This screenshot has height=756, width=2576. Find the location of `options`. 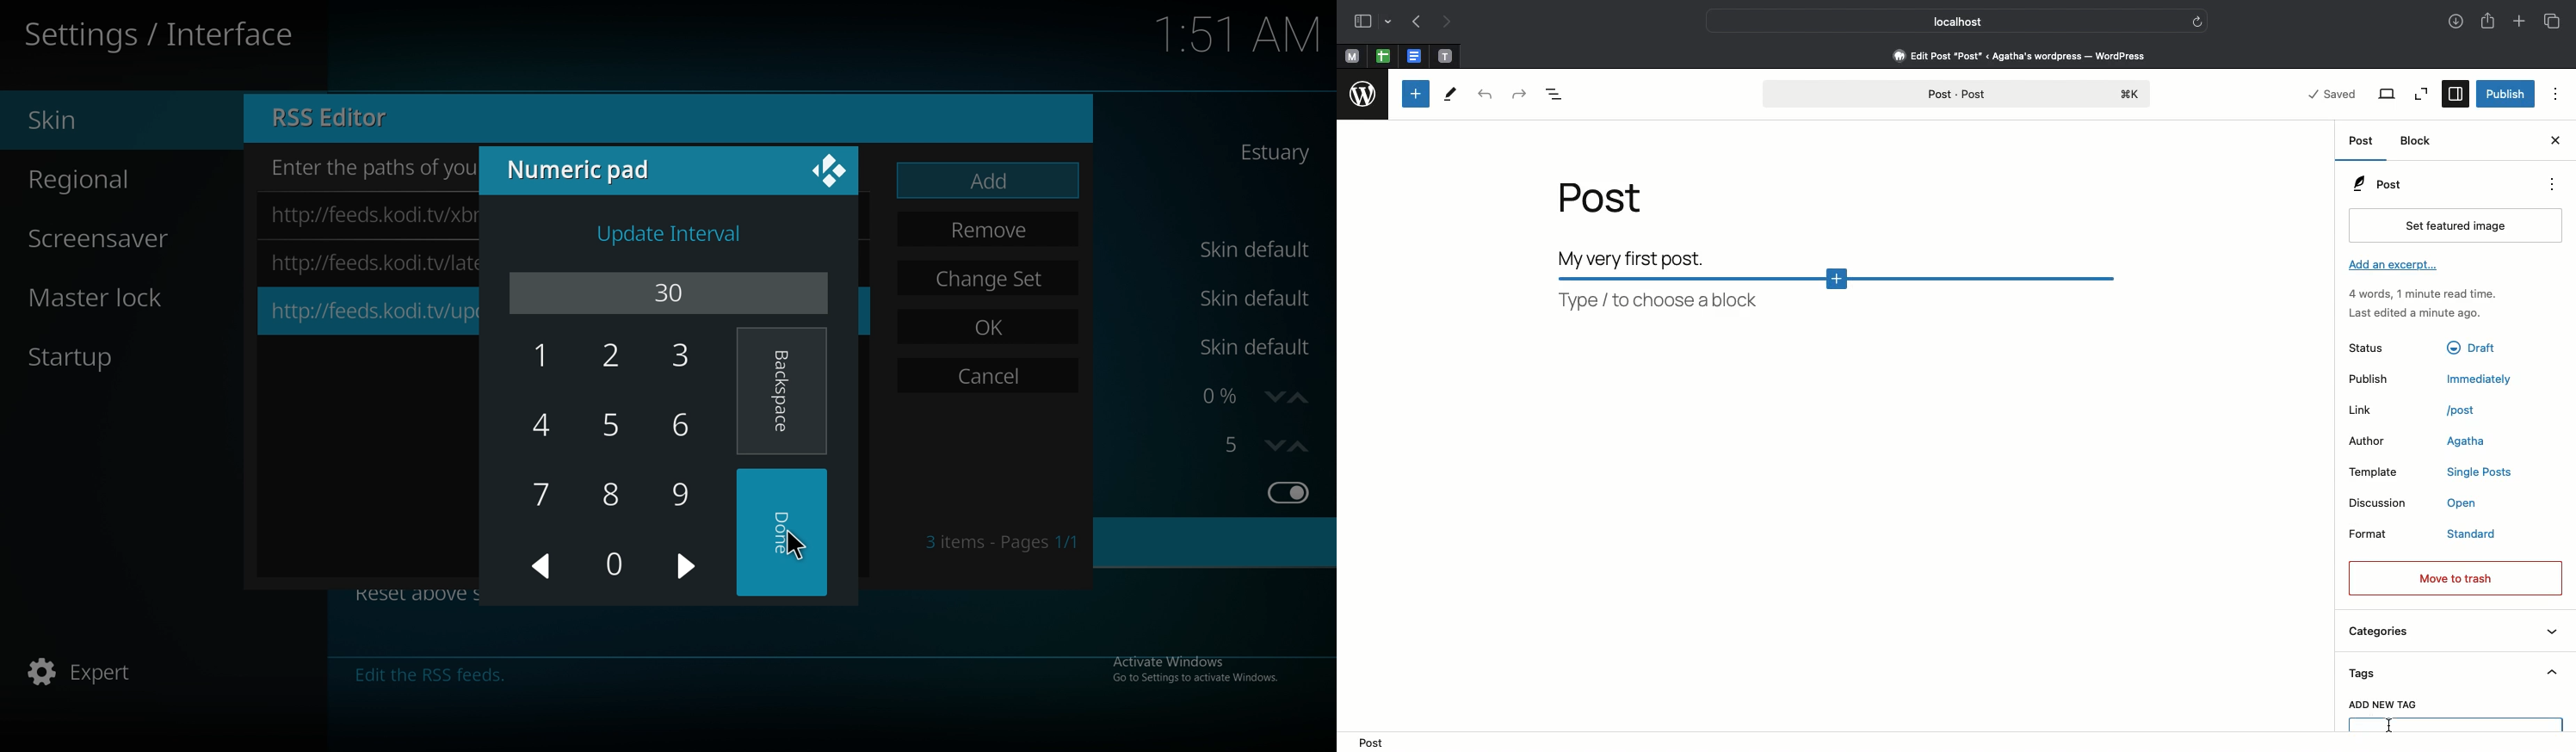

options is located at coordinates (2553, 184).